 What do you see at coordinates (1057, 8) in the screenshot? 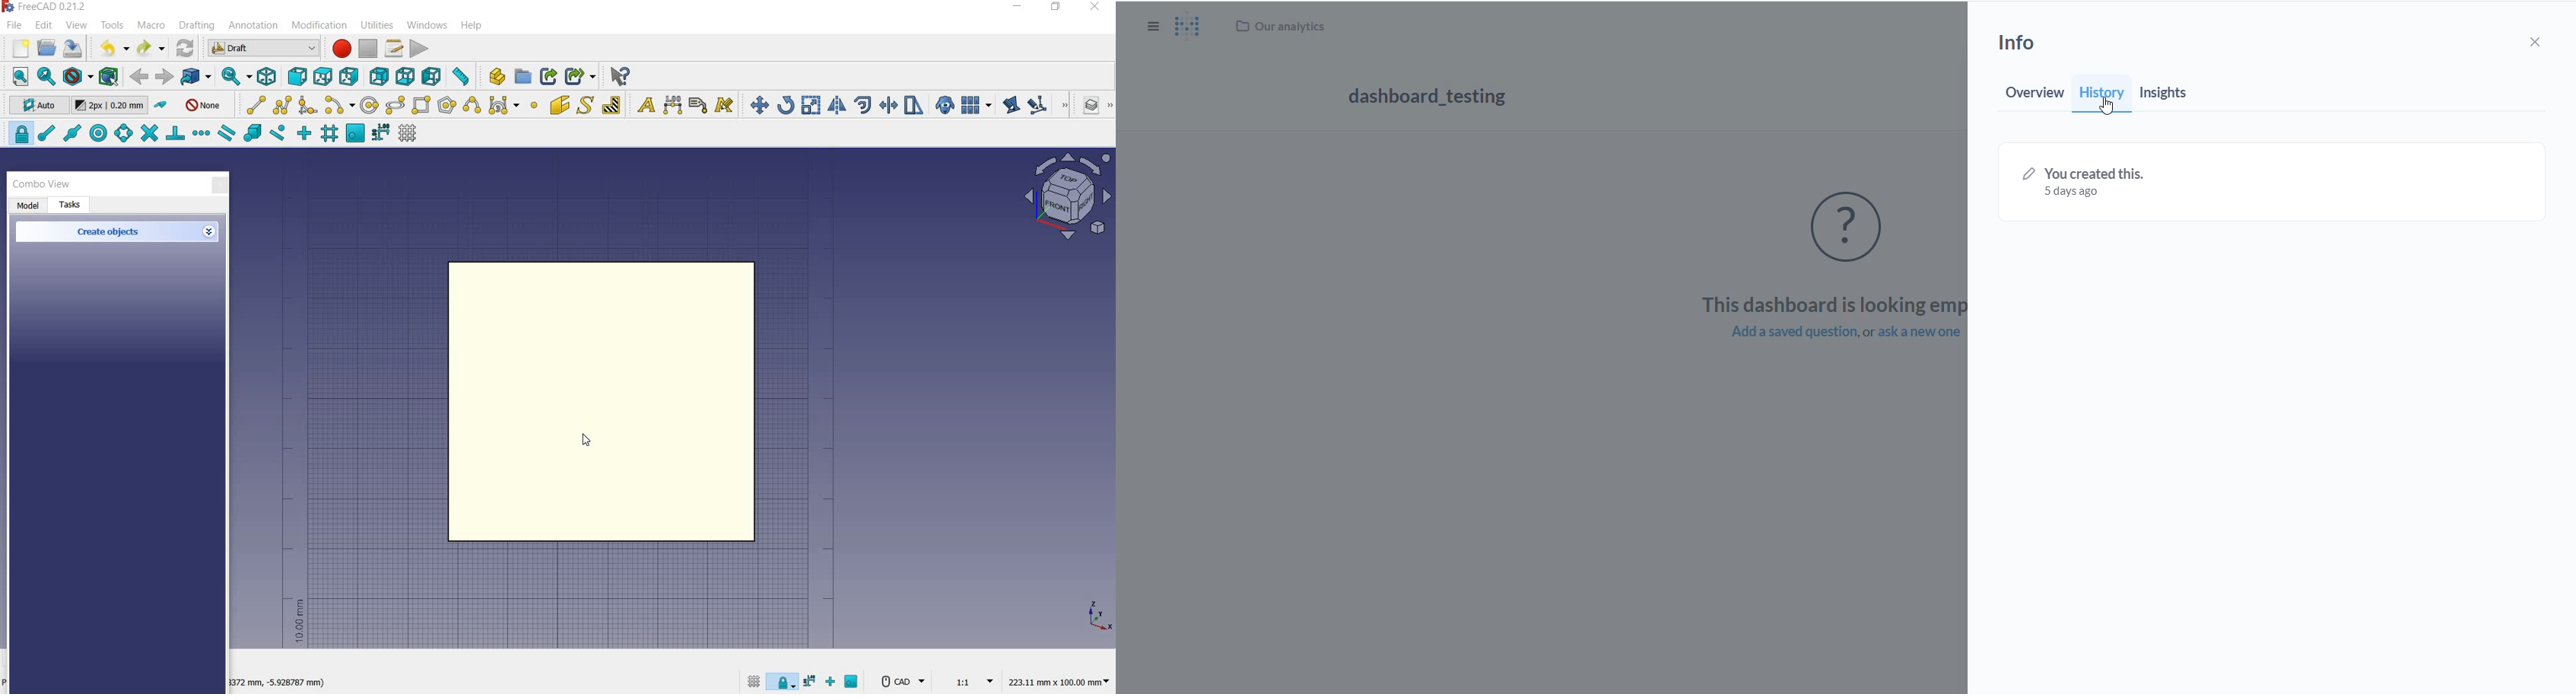
I see `restore down` at bounding box center [1057, 8].